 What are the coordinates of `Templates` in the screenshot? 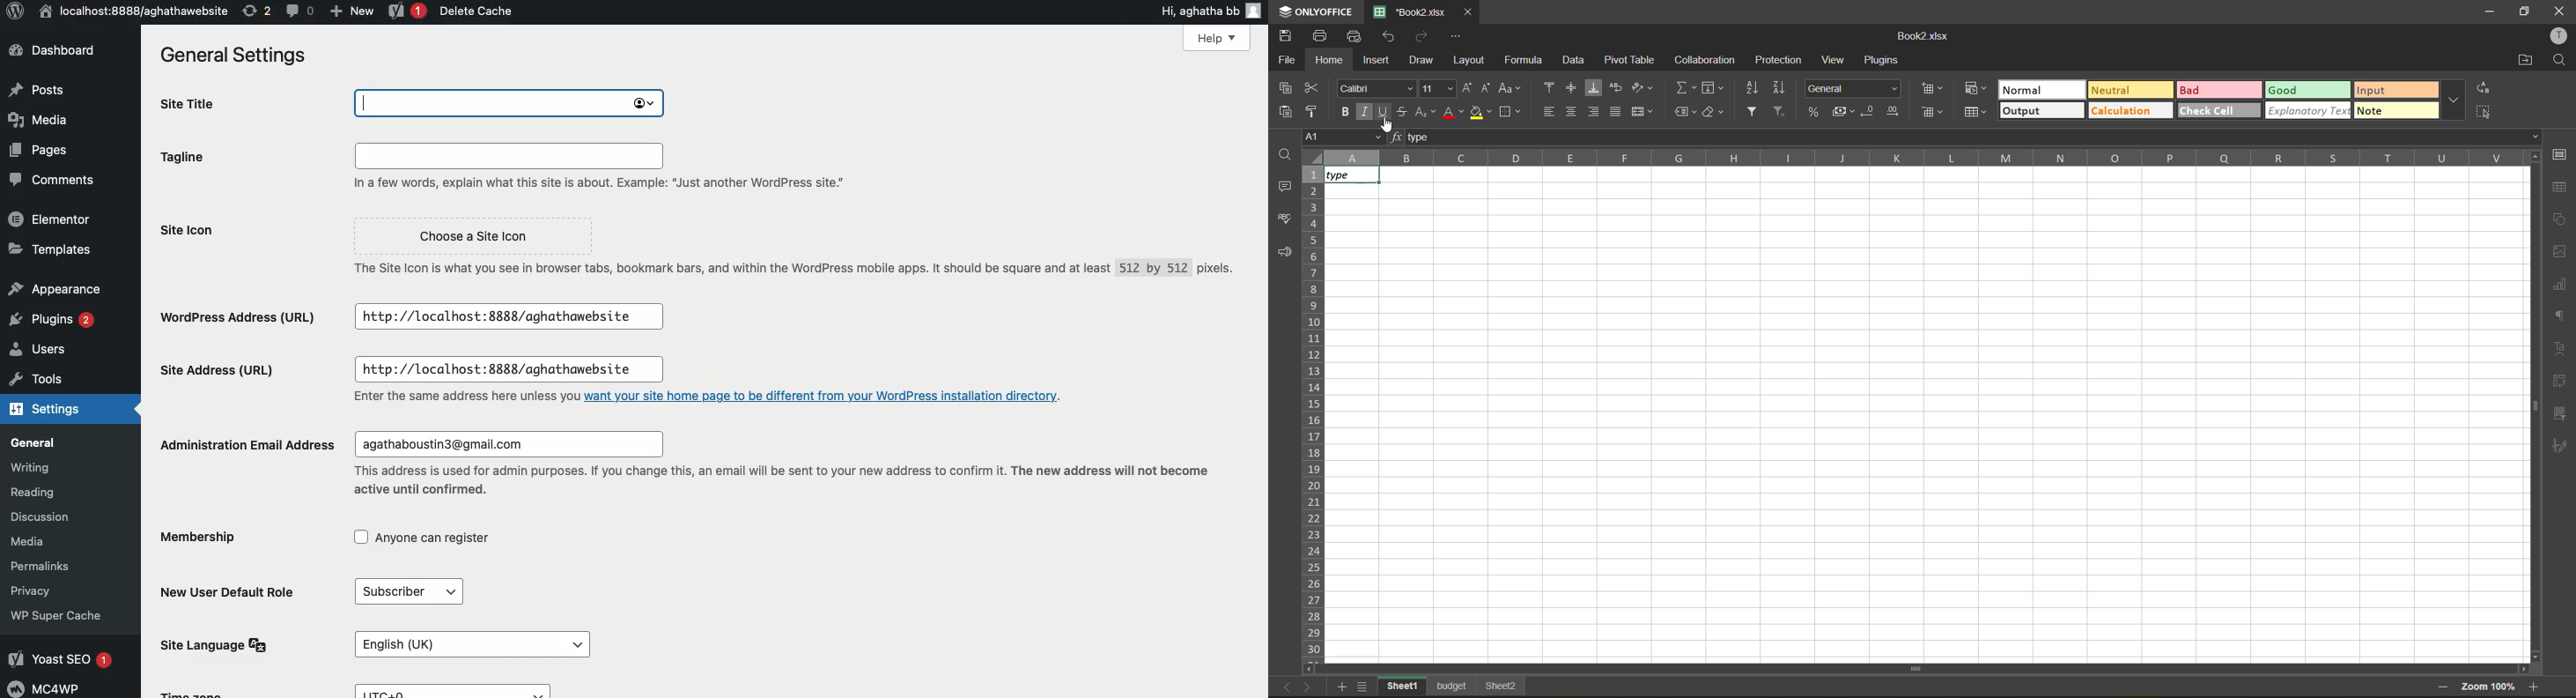 It's located at (49, 249).